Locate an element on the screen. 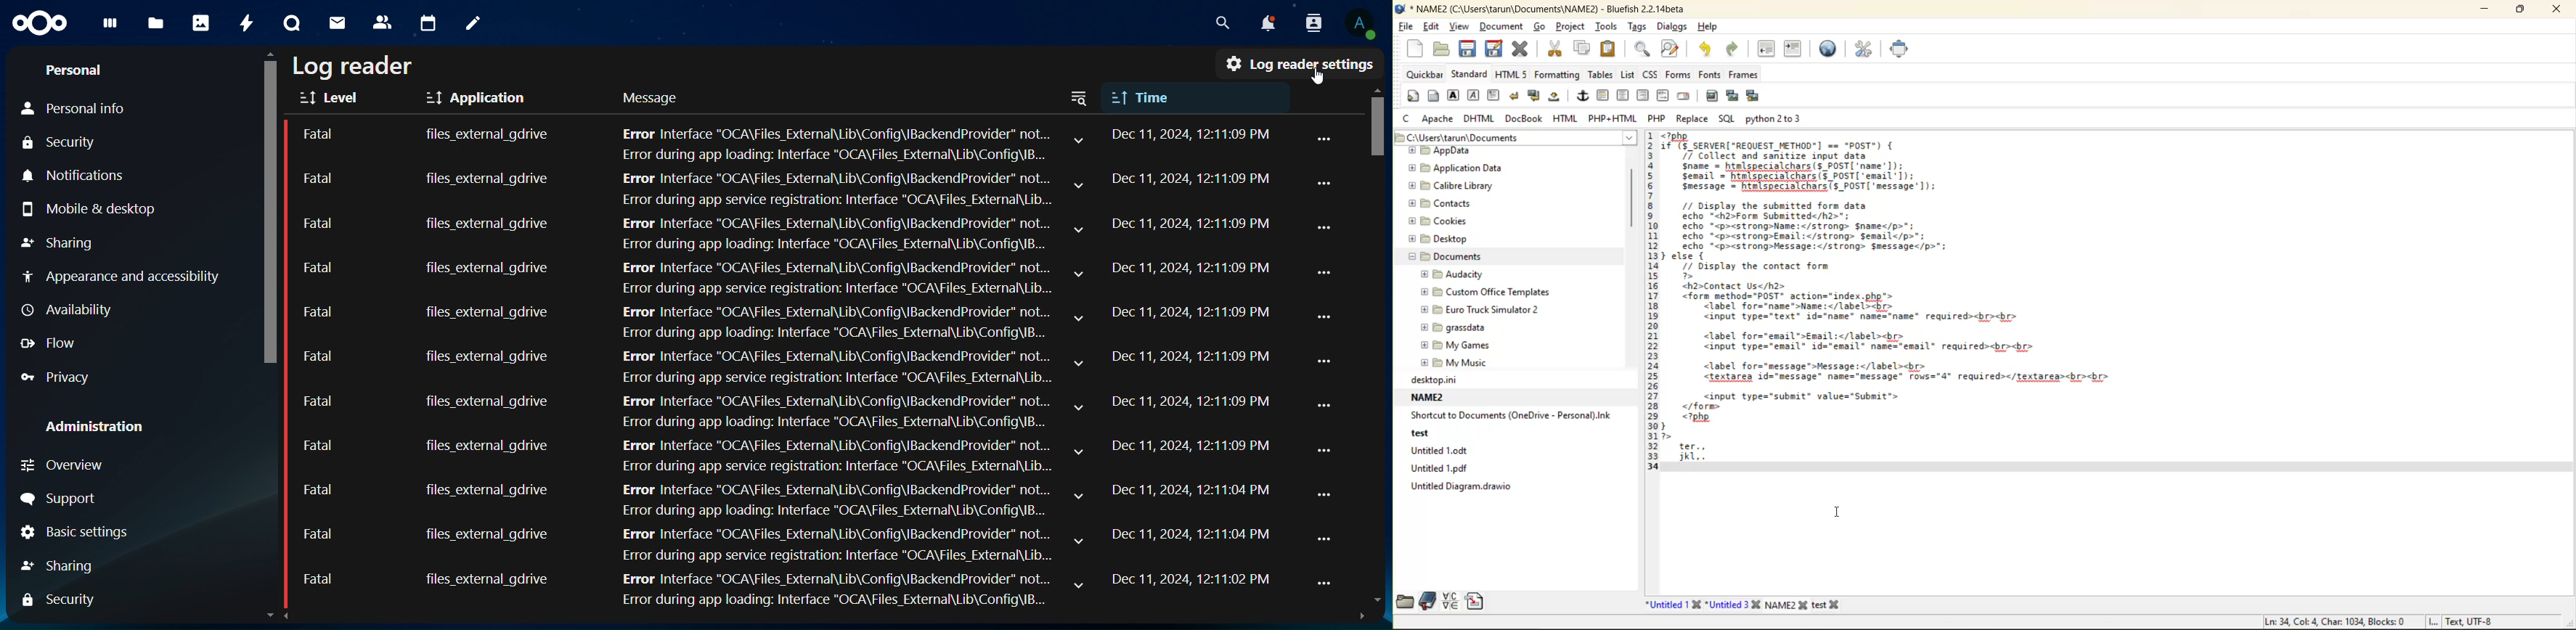 This screenshot has height=644, width=2576. snippets is located at coordinates (1475, 600).